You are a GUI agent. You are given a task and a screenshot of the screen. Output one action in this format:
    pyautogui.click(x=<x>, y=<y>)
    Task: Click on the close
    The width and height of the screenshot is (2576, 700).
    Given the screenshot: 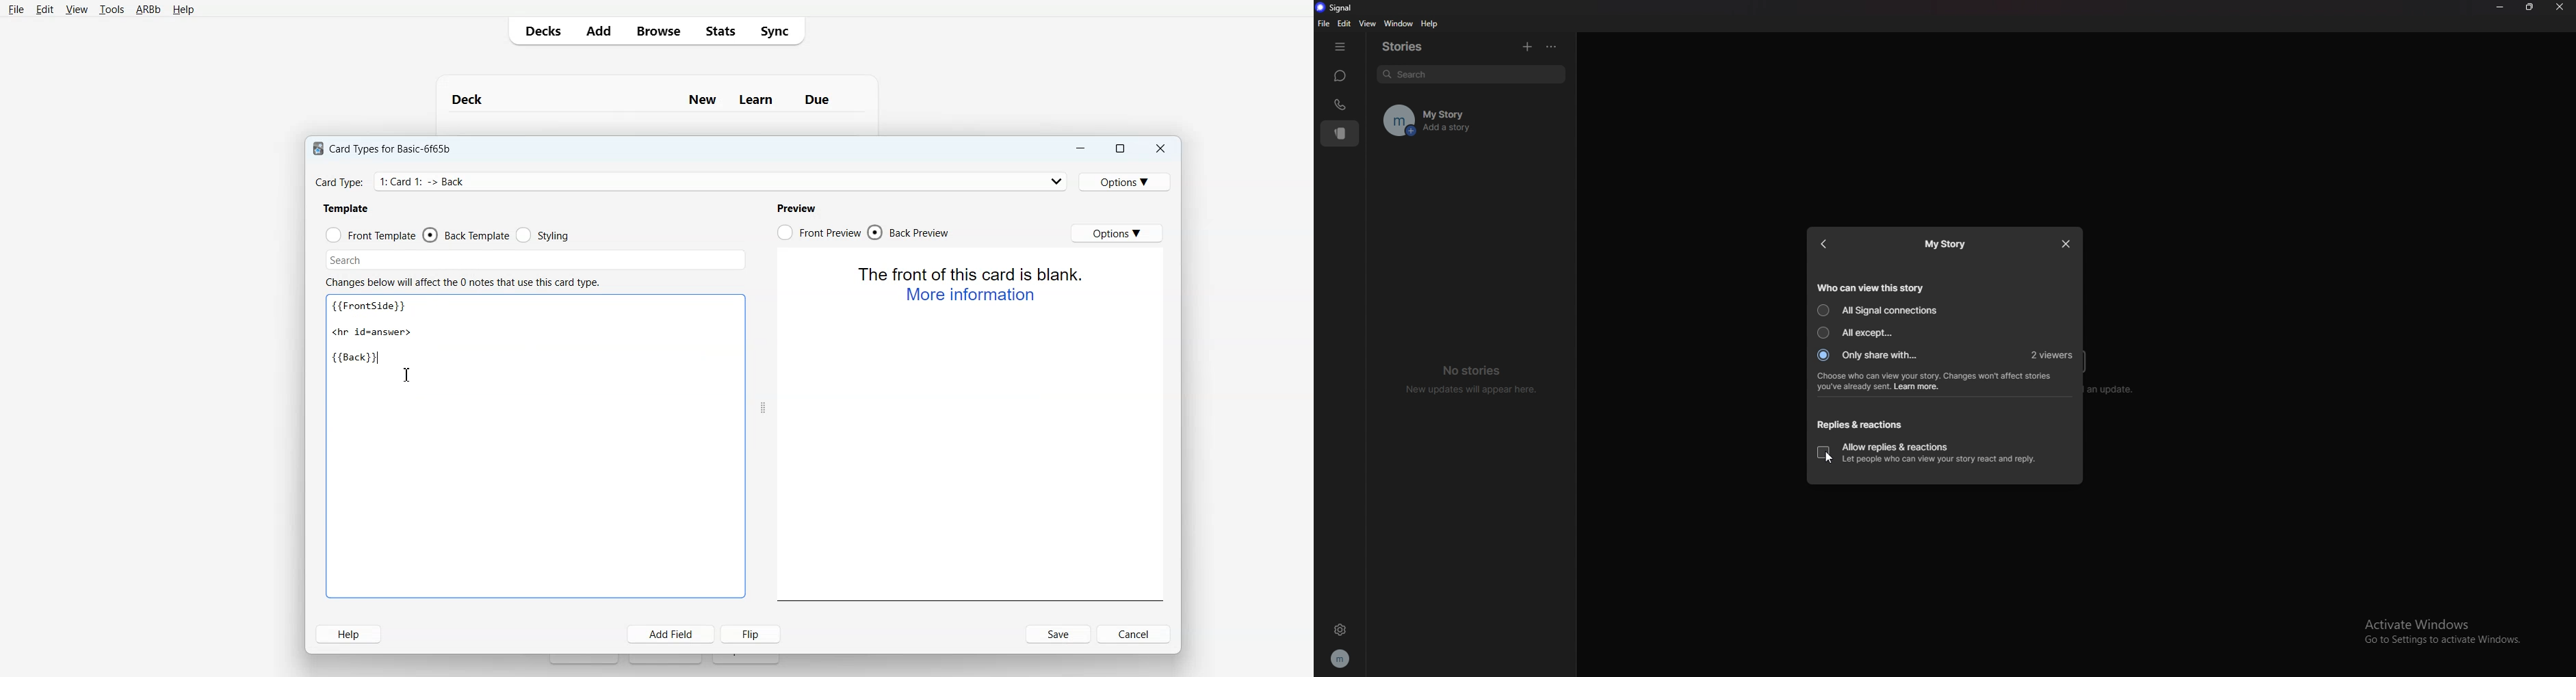 What is the action you would take?
    pyautogui.click(x=2067, y=244)
    